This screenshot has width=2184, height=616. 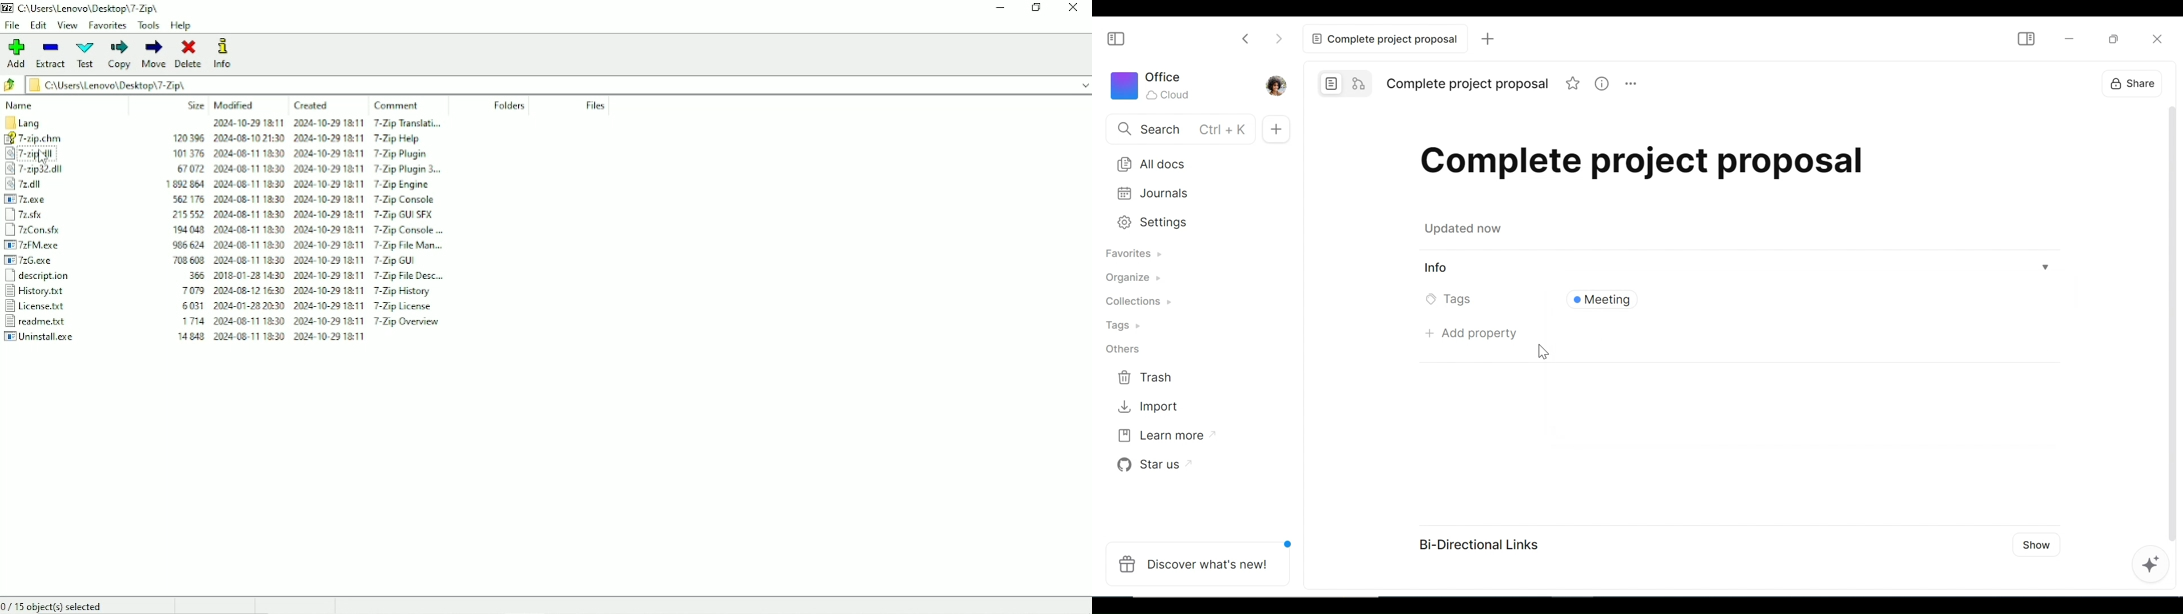 What do you see at coordinates (85, 8) in the screenshot?
I see `Title` at bounding box center [85, 8].